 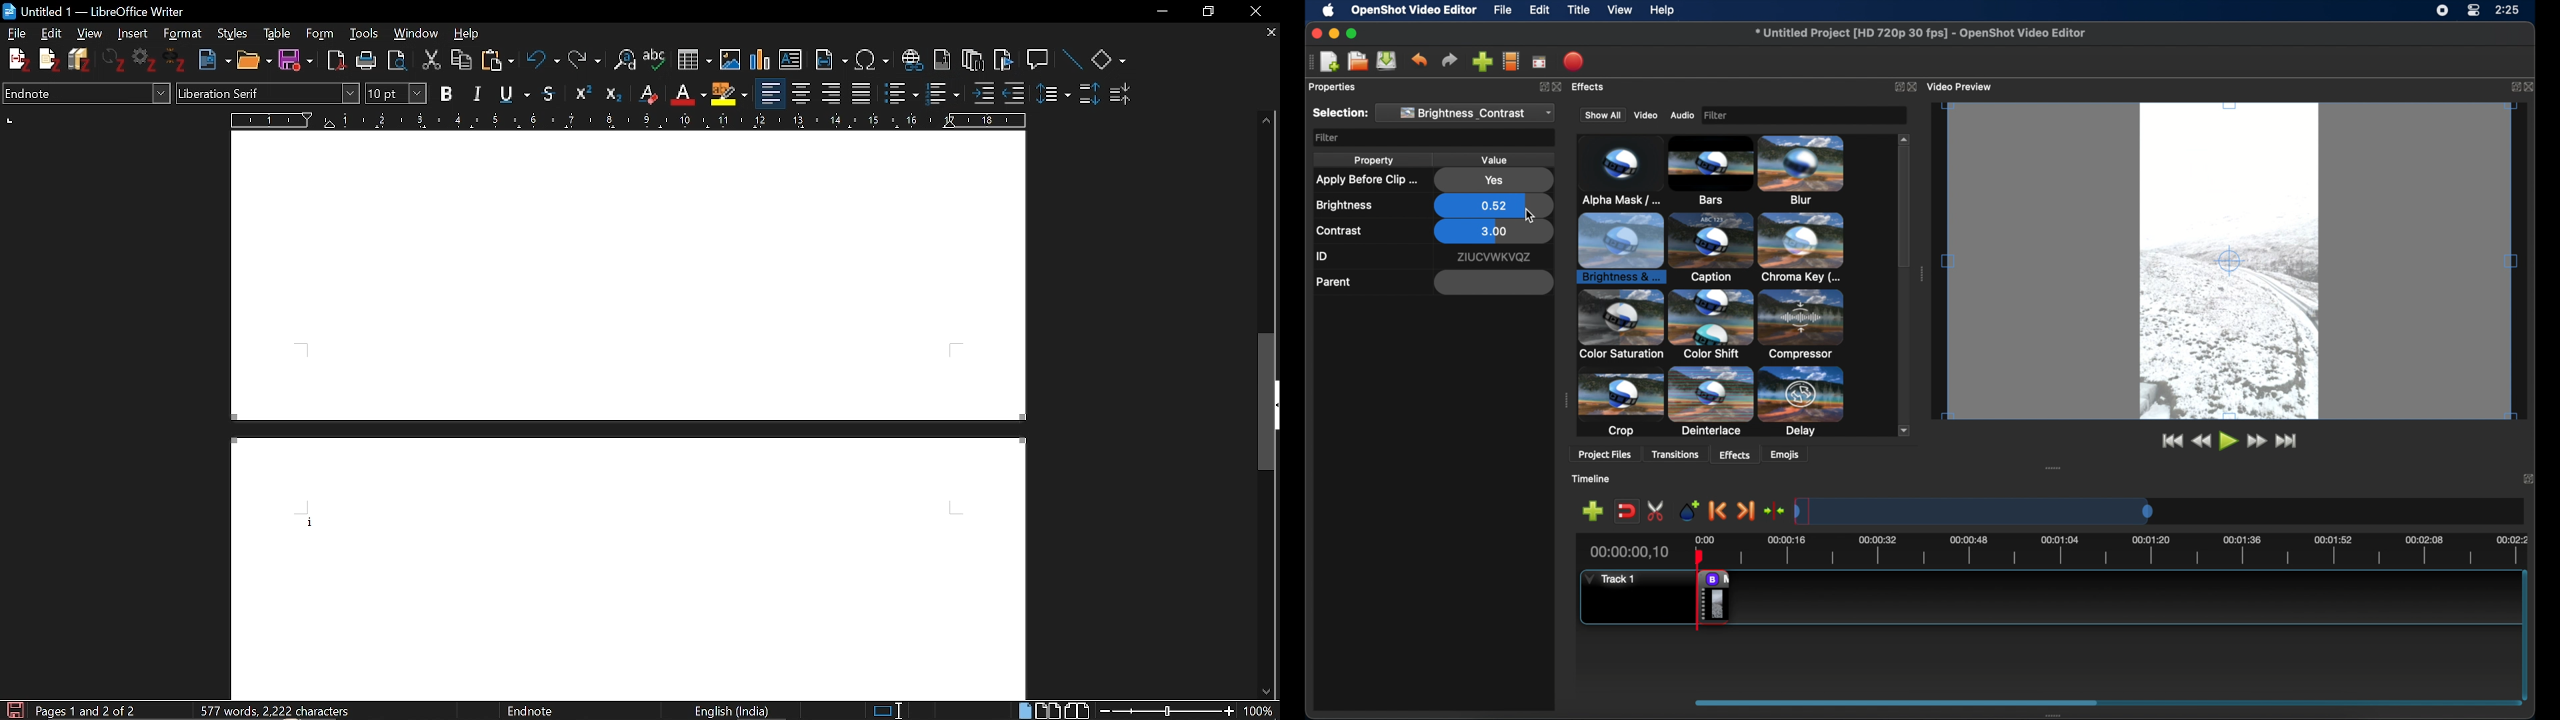 I want to click on scroll box, so click(x=1991, y=701).